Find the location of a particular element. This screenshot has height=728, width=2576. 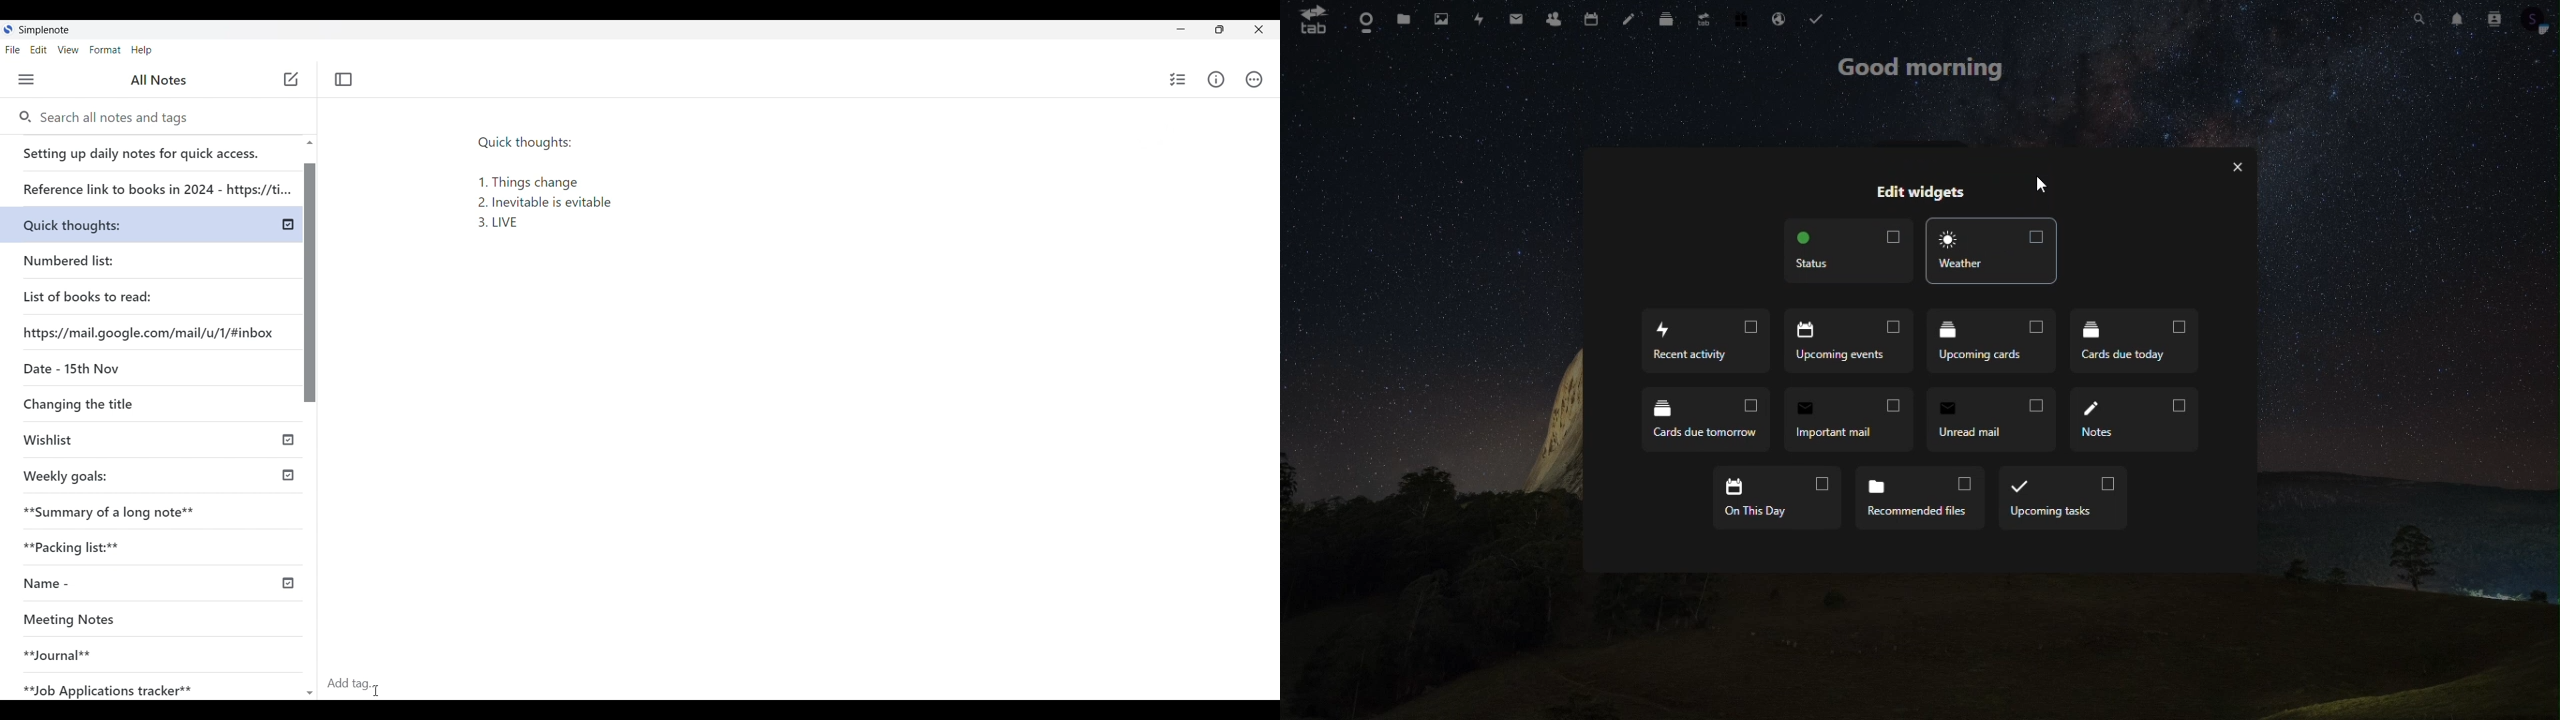

on this day is located at coordinates (1770, 500).